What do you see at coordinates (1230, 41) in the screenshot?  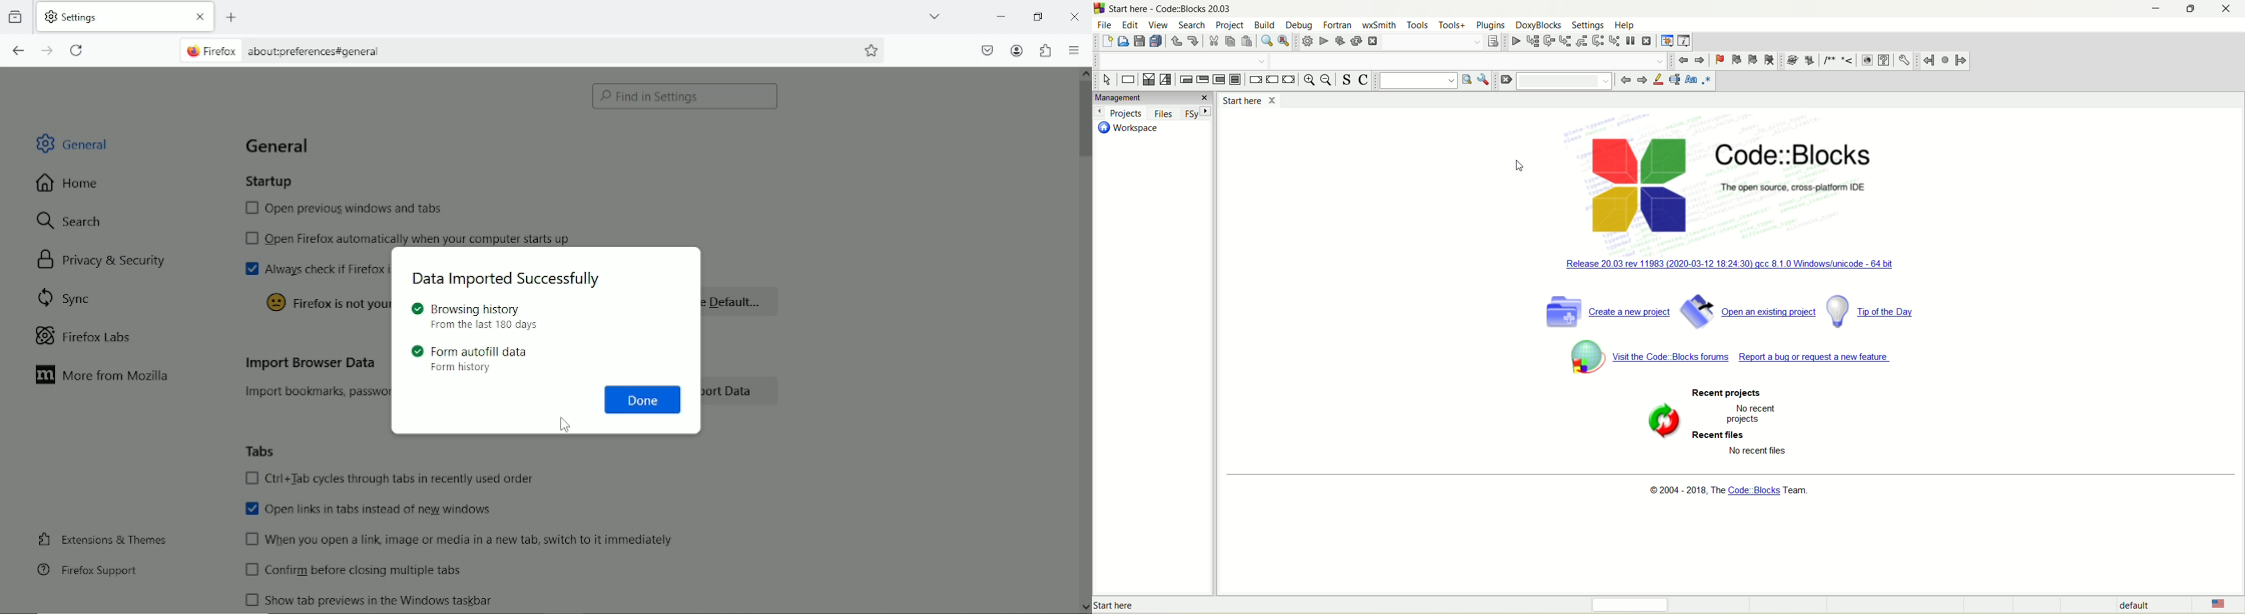 I see `copy` at bounding box center [1230, 41].